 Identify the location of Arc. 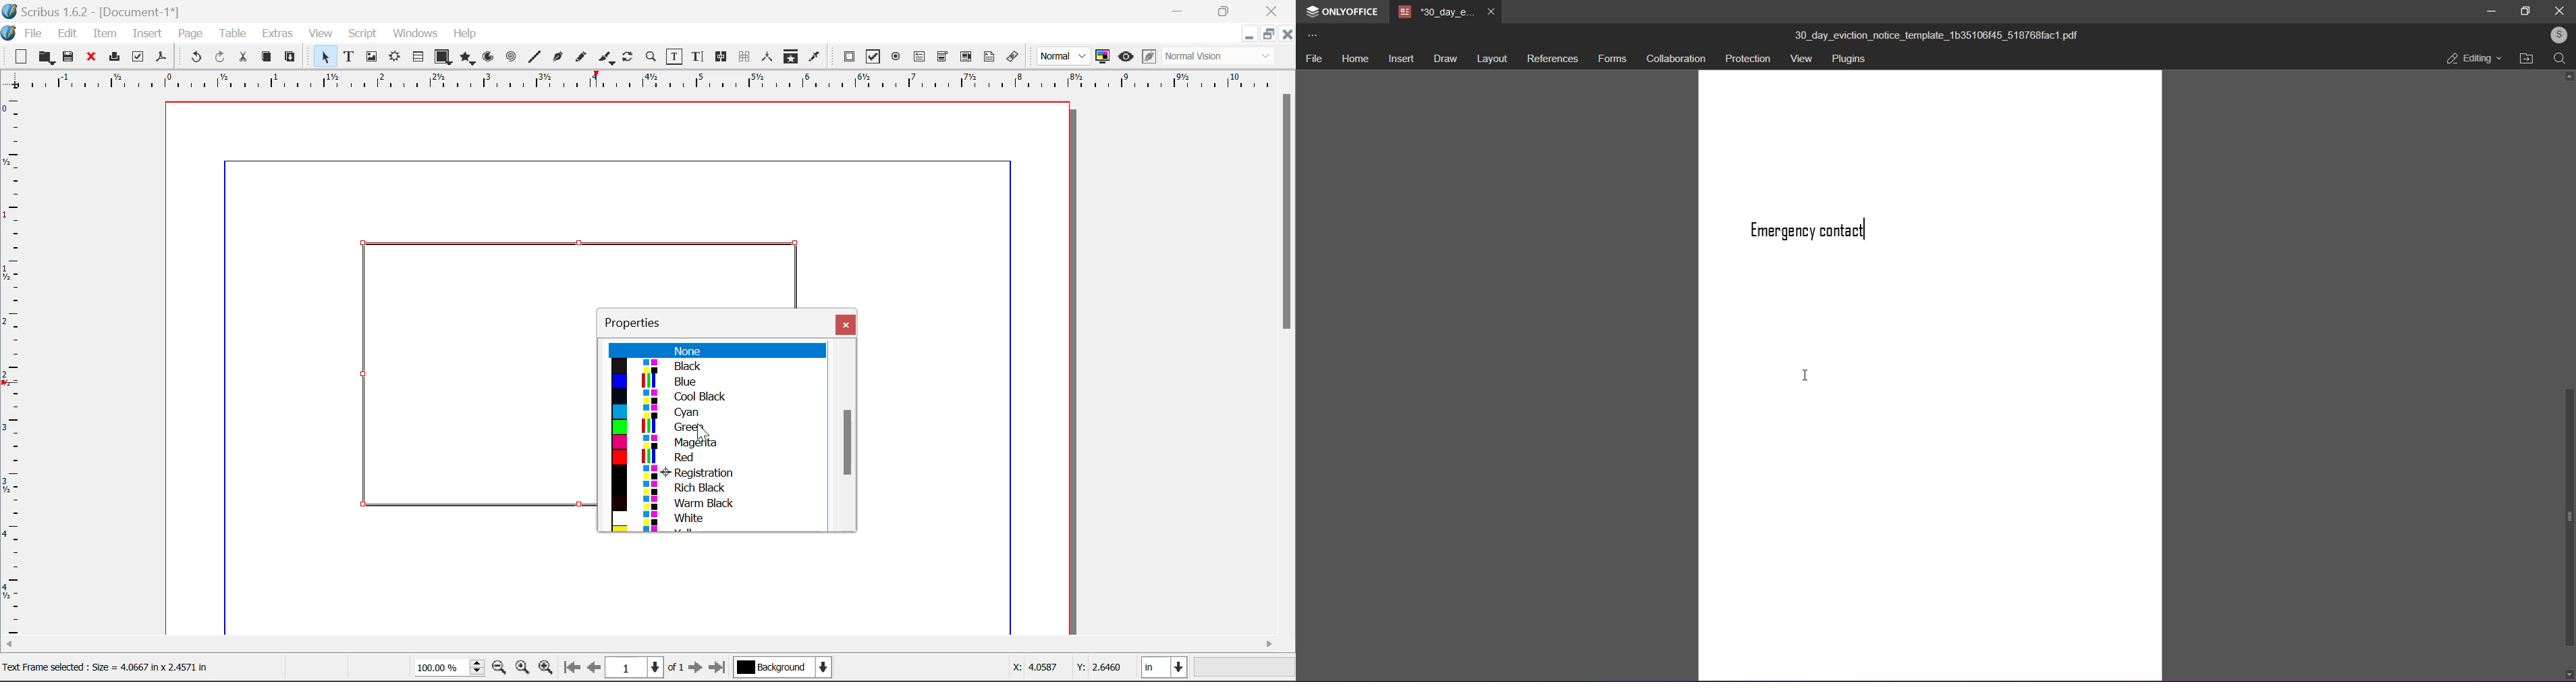
(489, 58).